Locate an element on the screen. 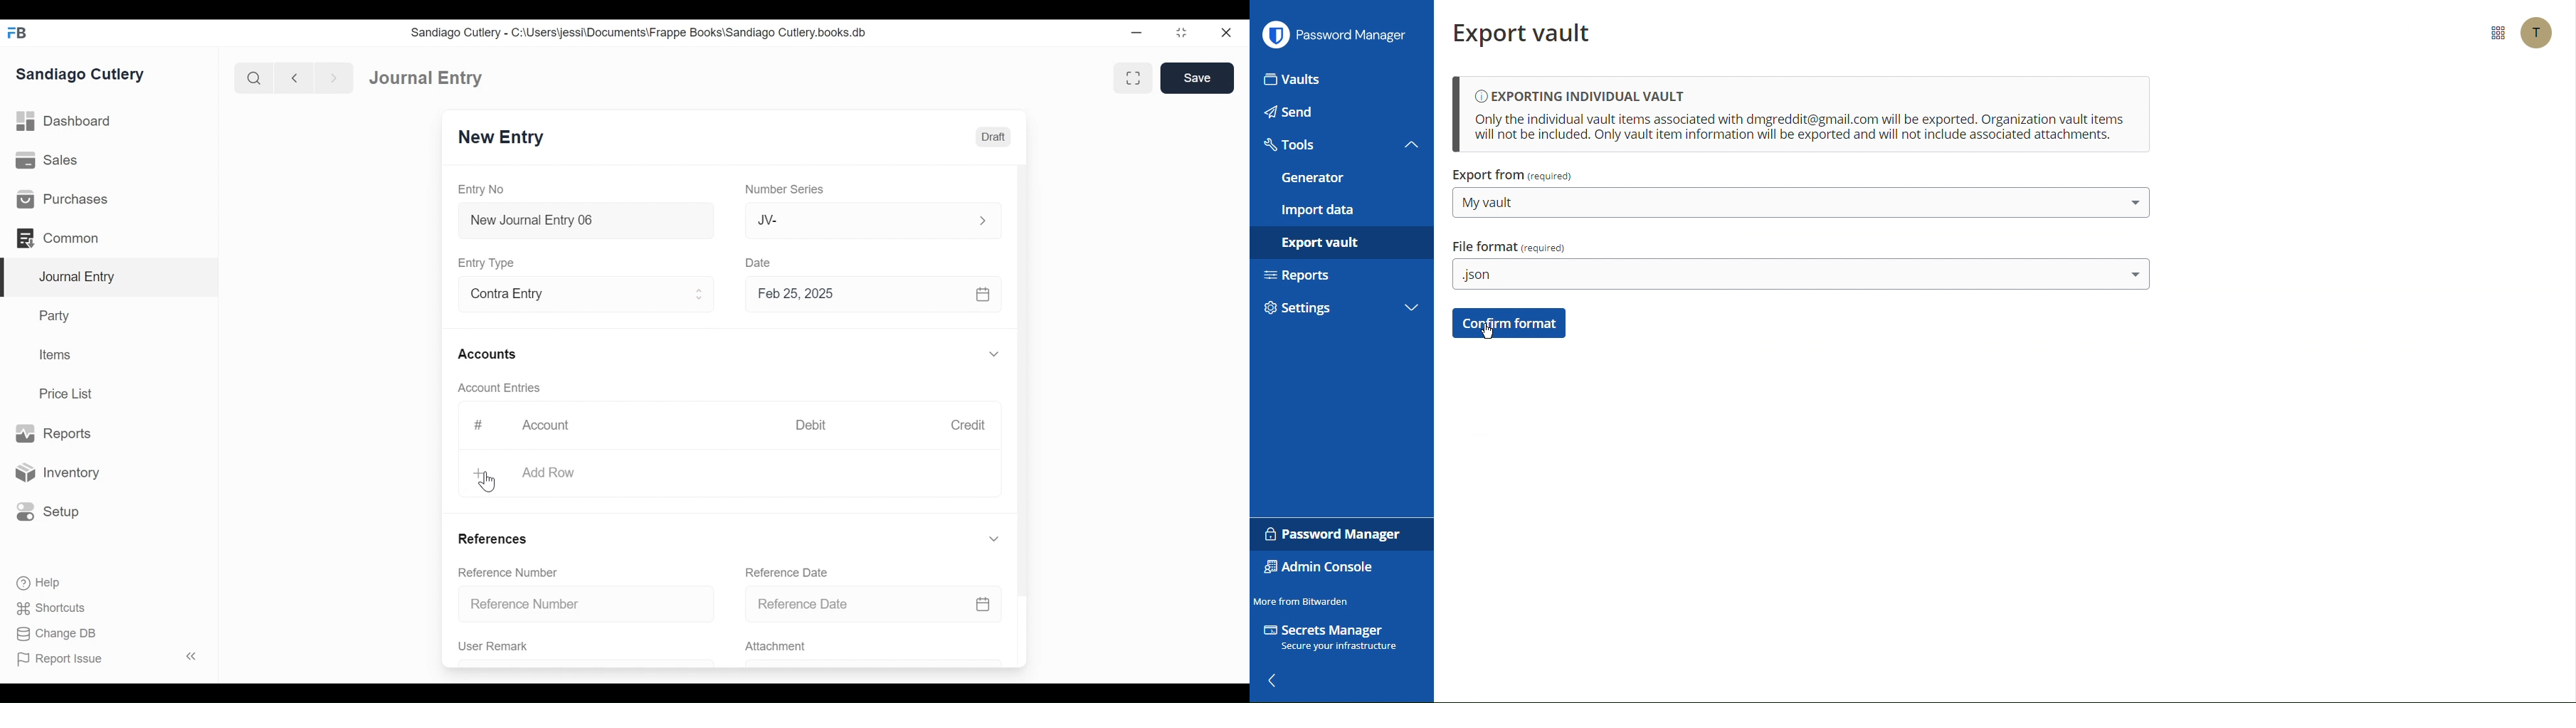 This screenshot has width=2576, height=728.  is located at coordinates (1336, 78).